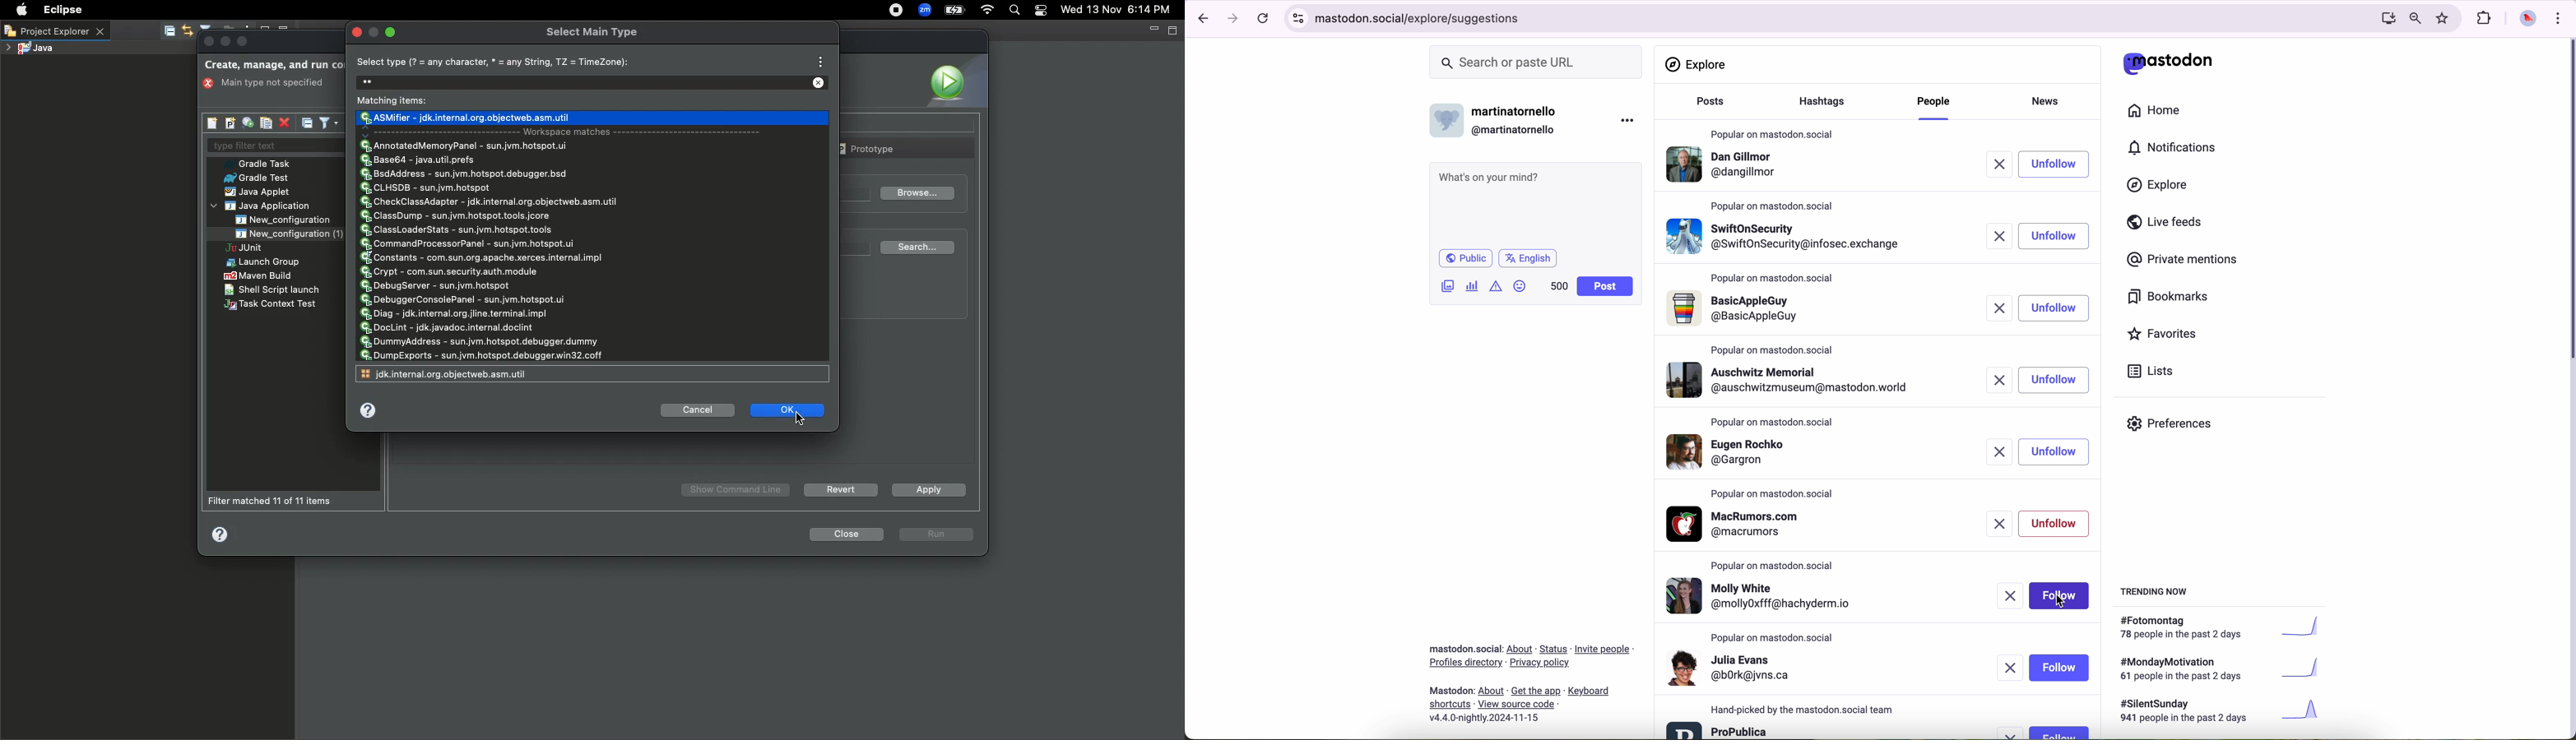 Image resolution: width=2576 pixels, height=756 pixels. I want to click on Browse, so click(916, 194).